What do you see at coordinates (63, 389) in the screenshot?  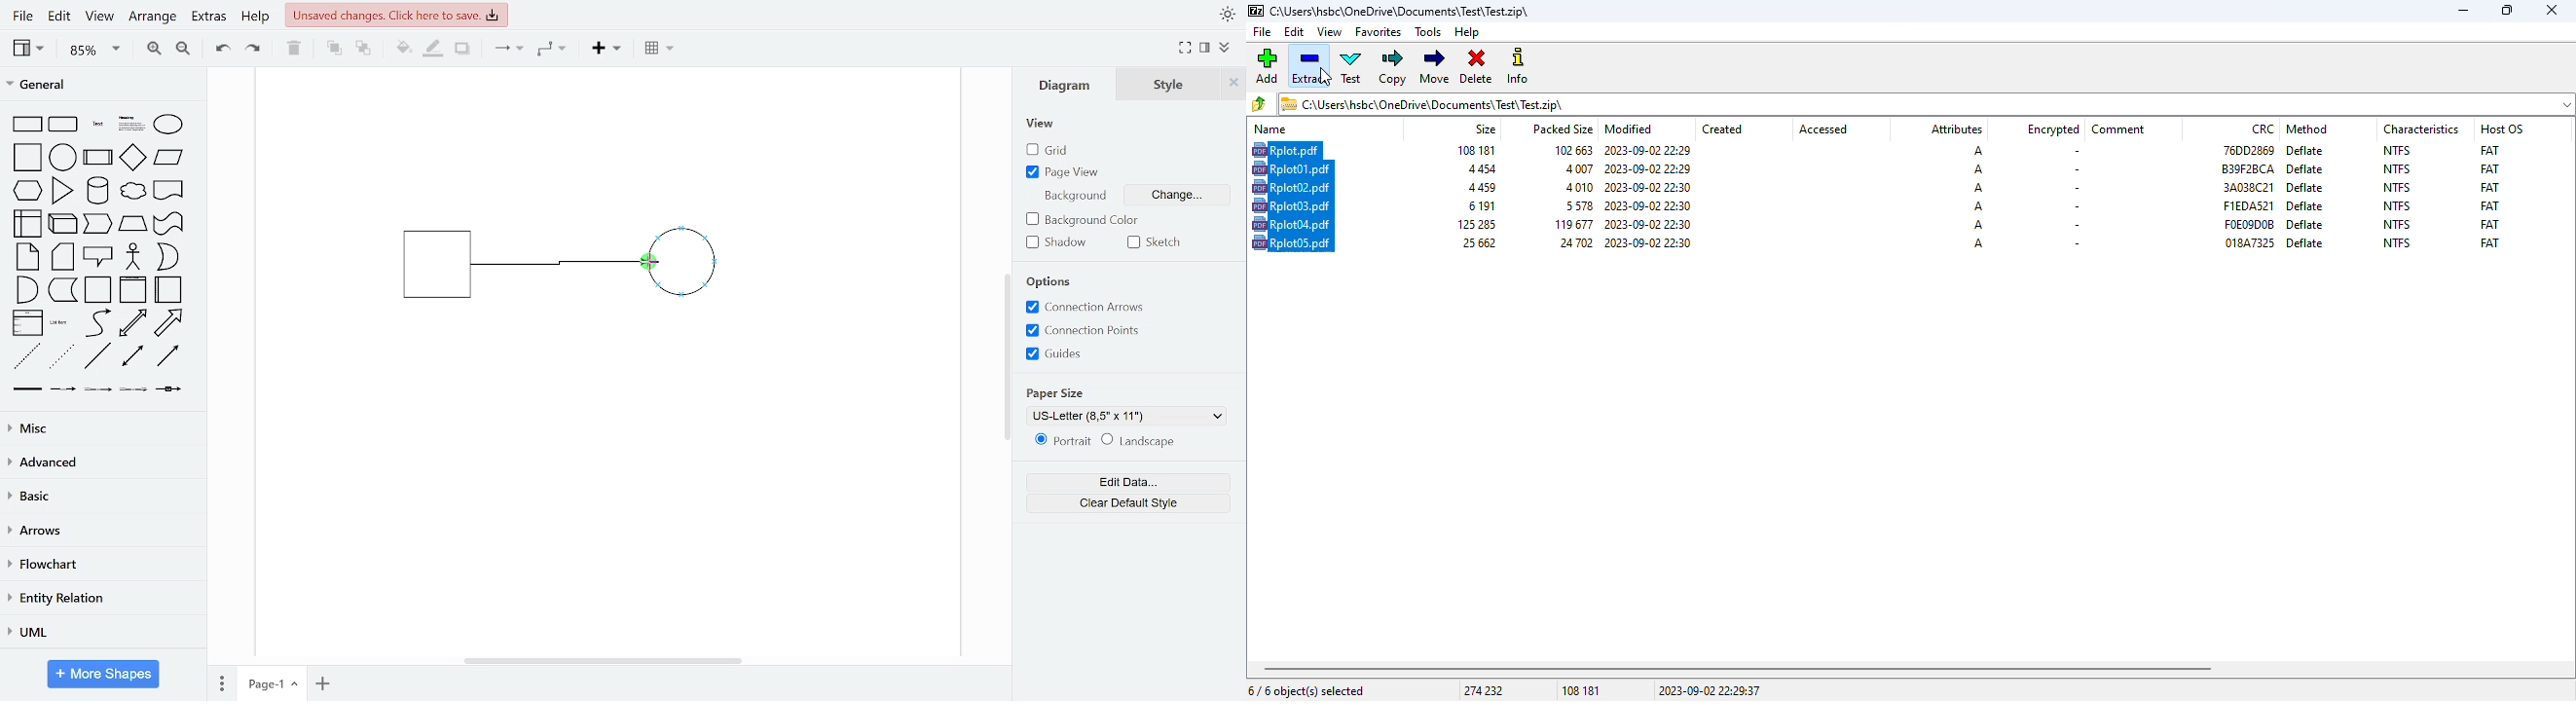 I see `connector with label` at bounding box center [63, 389].